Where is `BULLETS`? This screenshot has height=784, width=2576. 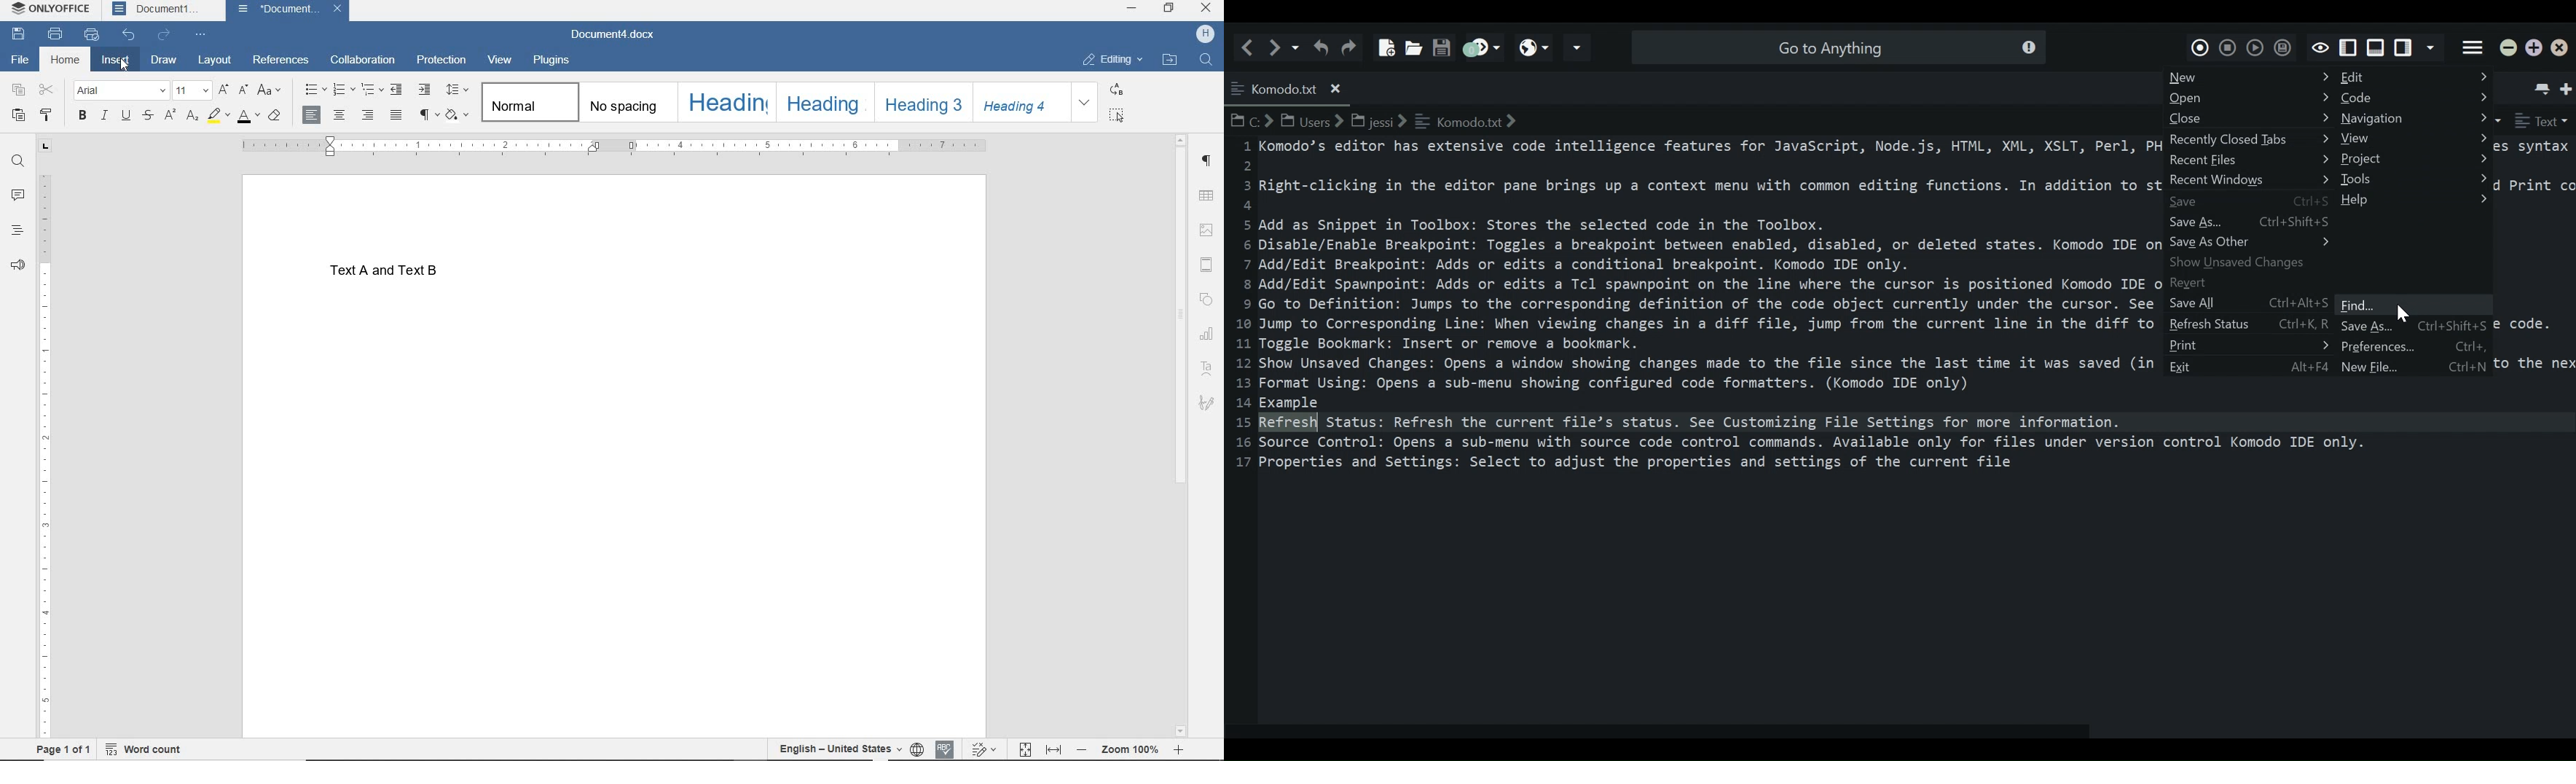
BULLETS is located at coordinates (313, 89).